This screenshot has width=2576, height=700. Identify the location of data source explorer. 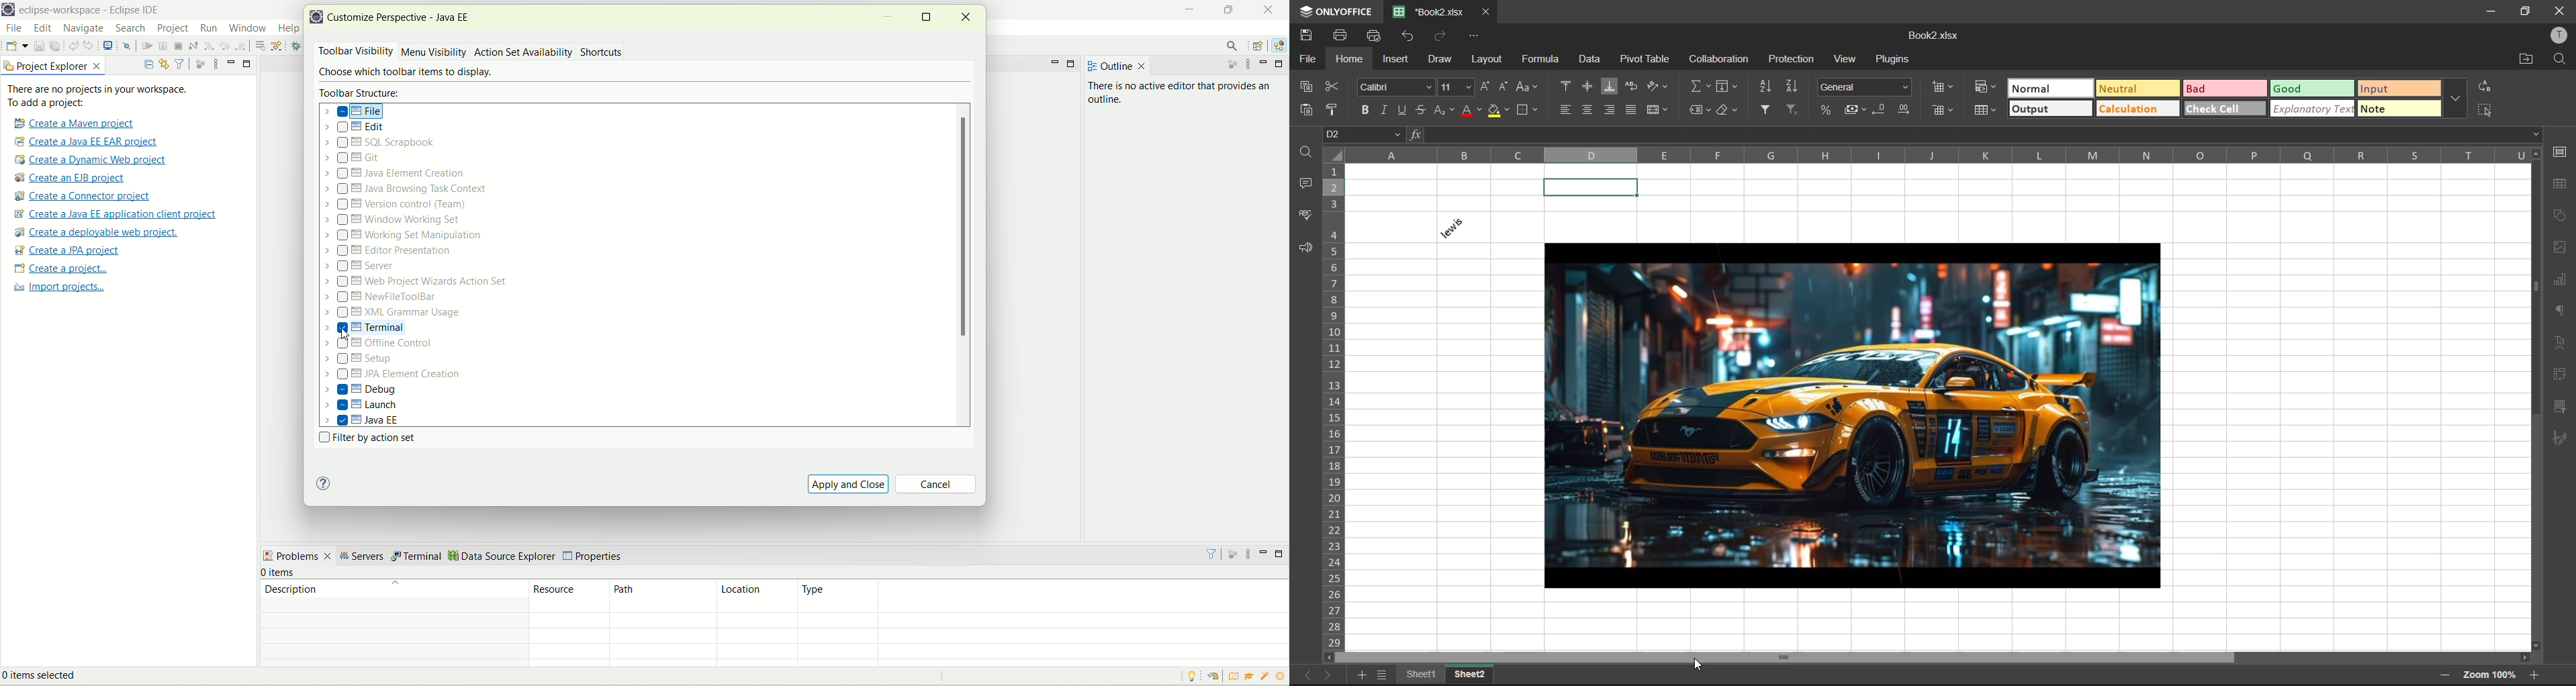
(502, 555).